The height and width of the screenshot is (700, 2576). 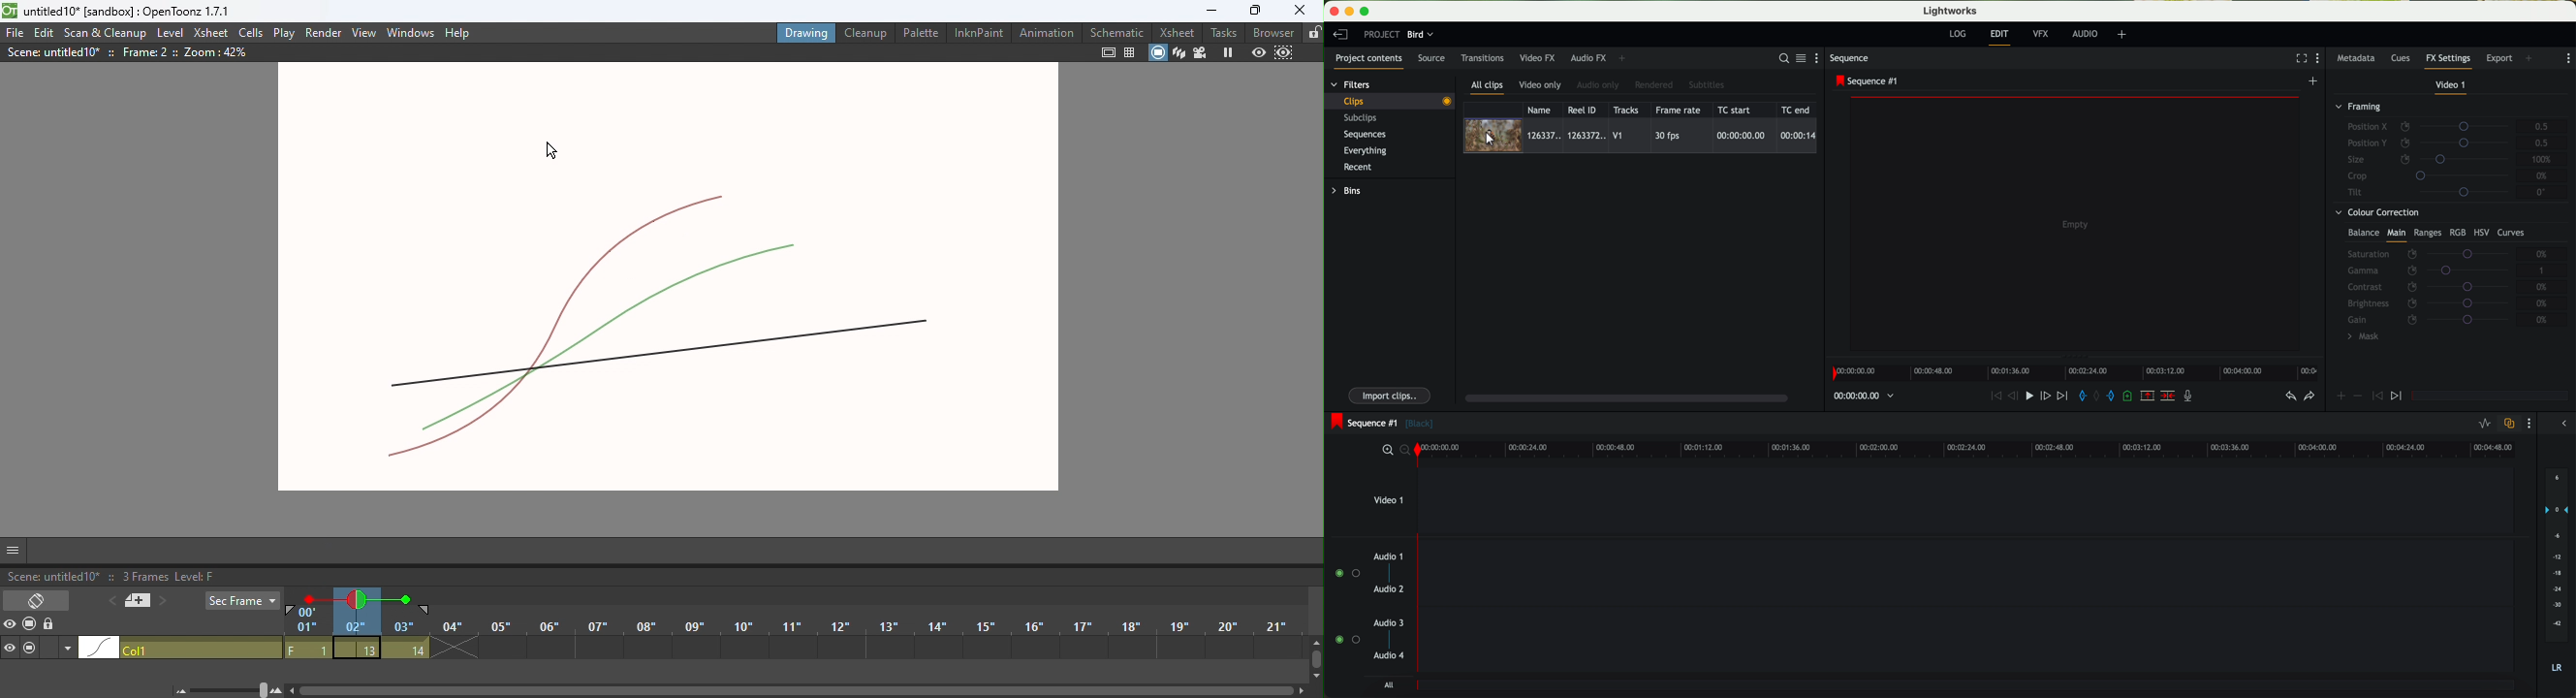 What do you see at coordinates (1589, 58) in the screenshot?
I see `audio FX` at bounding box center [1589, 58].